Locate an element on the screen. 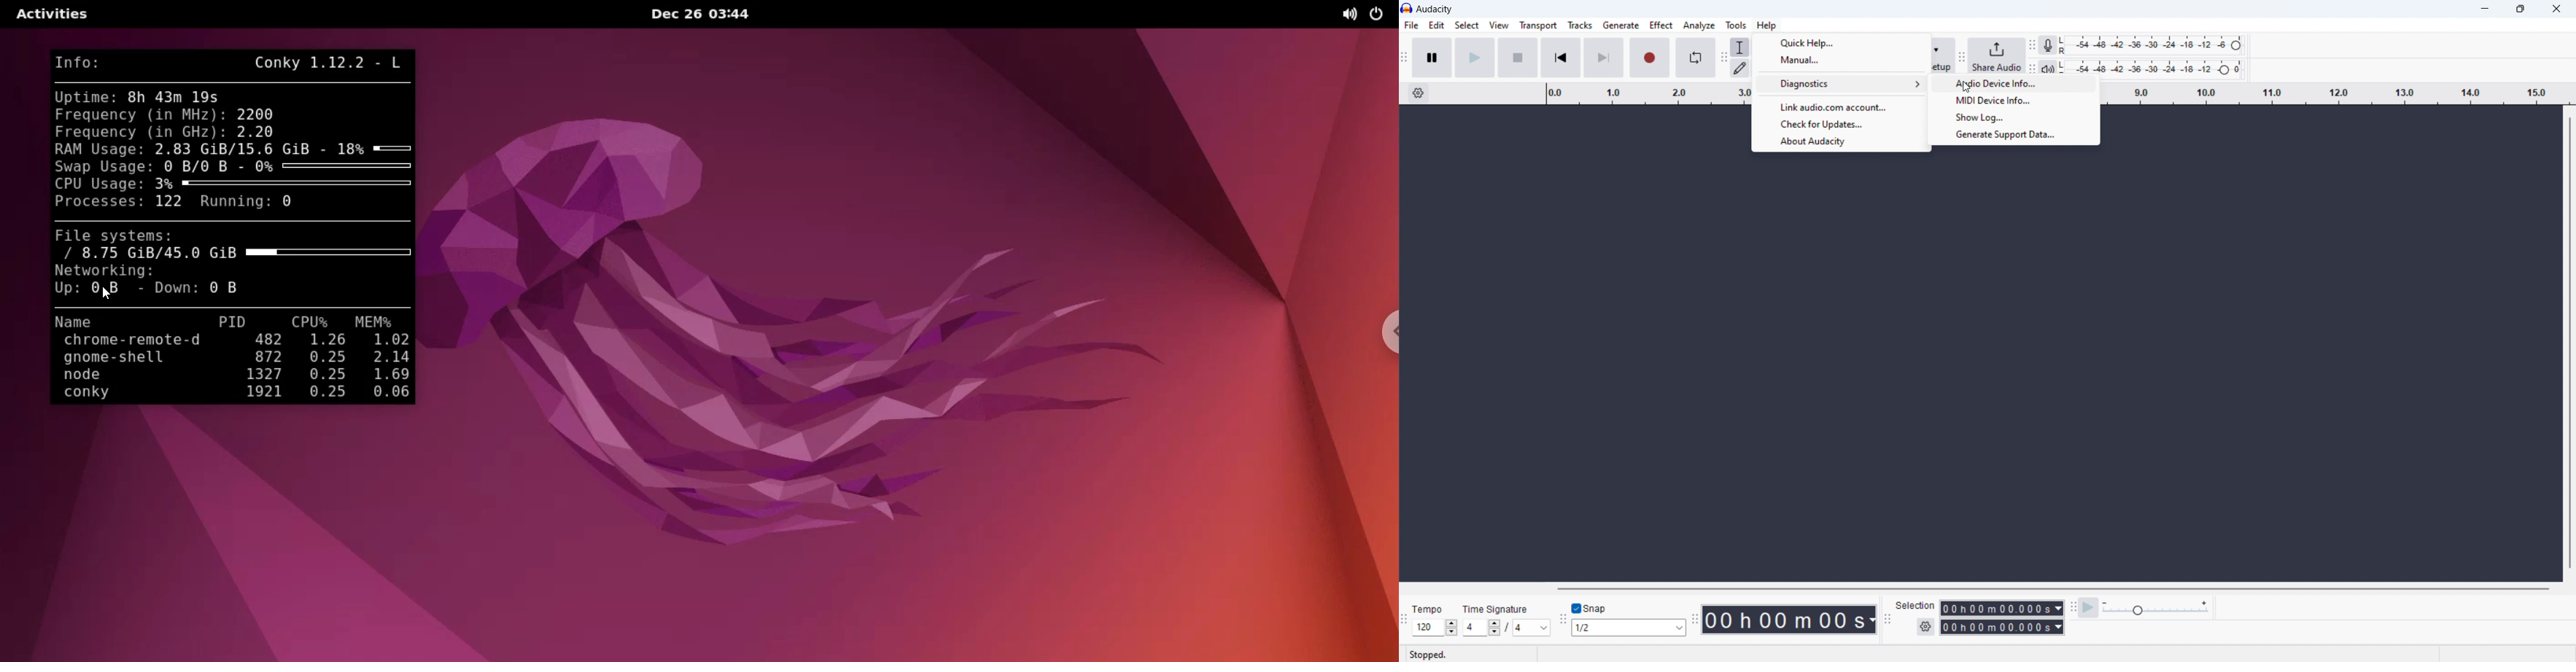  quick help is located at coordinates (1841, 42).